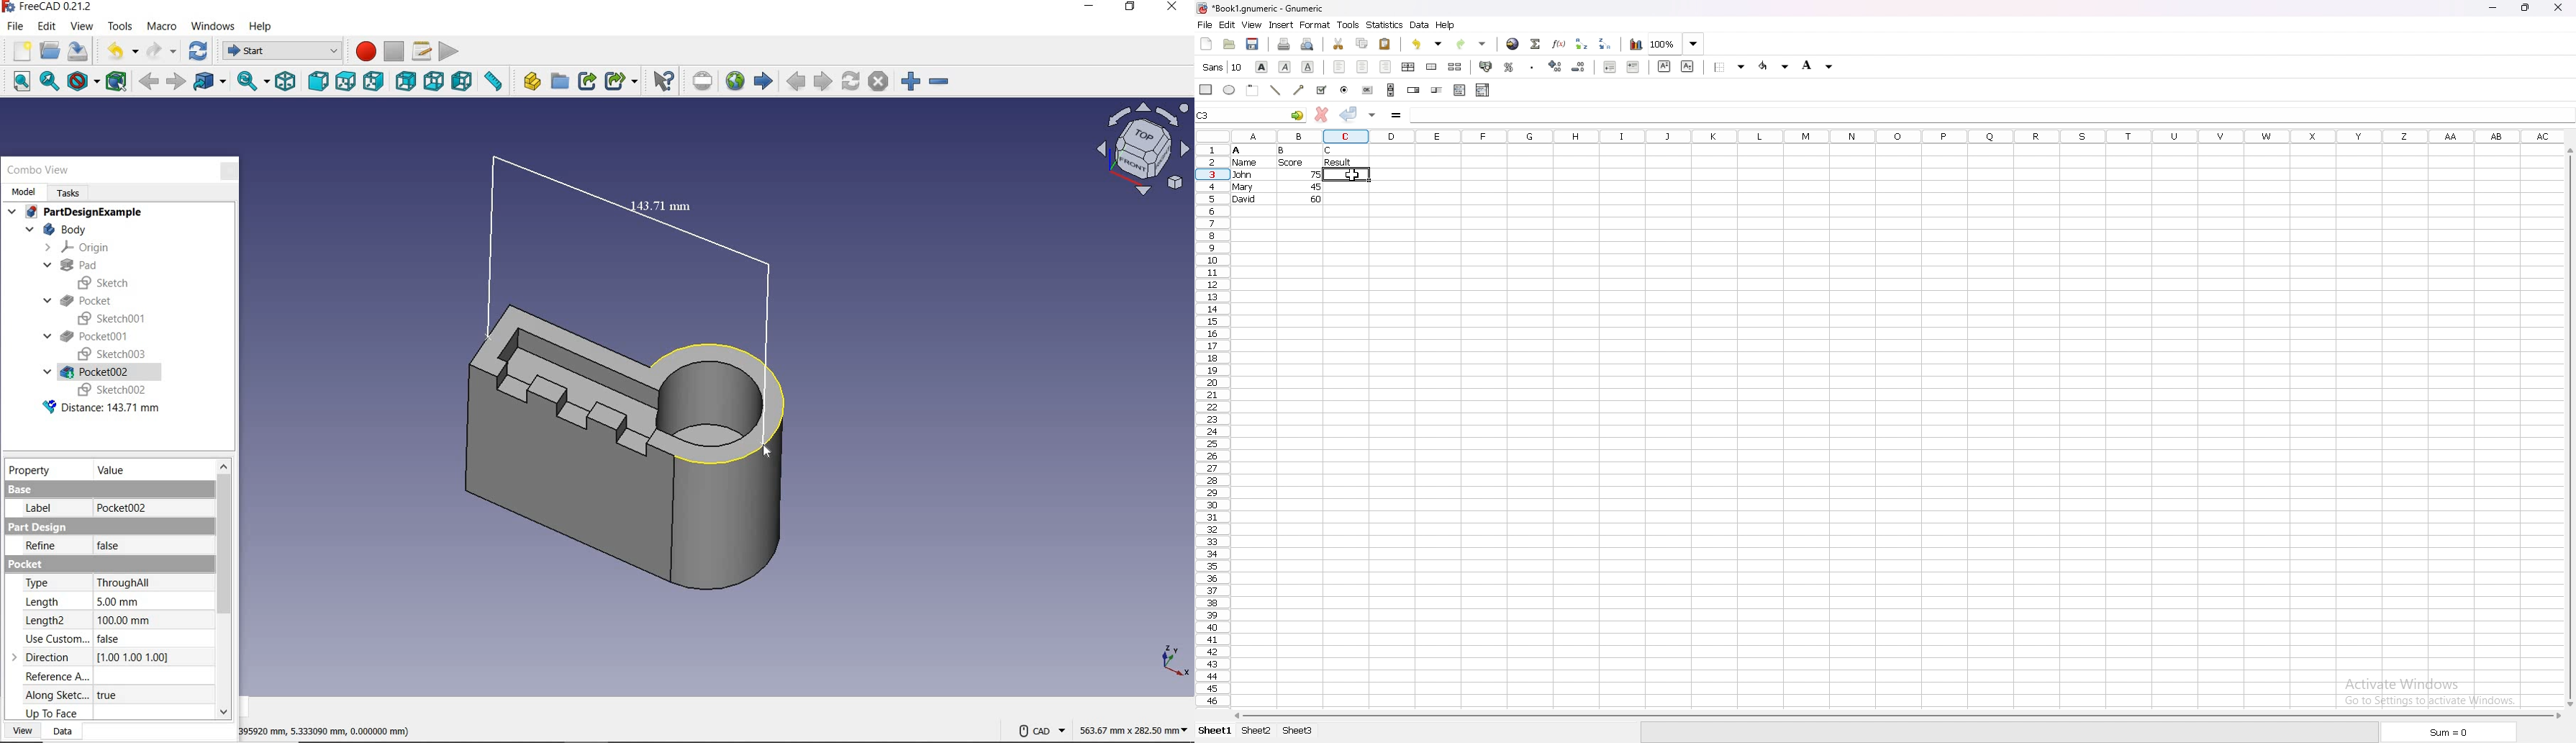 The image size is (2576, 756). Describe the element at coordinates (1321, 90) in the screenshot. I see `checkbox` at that location.